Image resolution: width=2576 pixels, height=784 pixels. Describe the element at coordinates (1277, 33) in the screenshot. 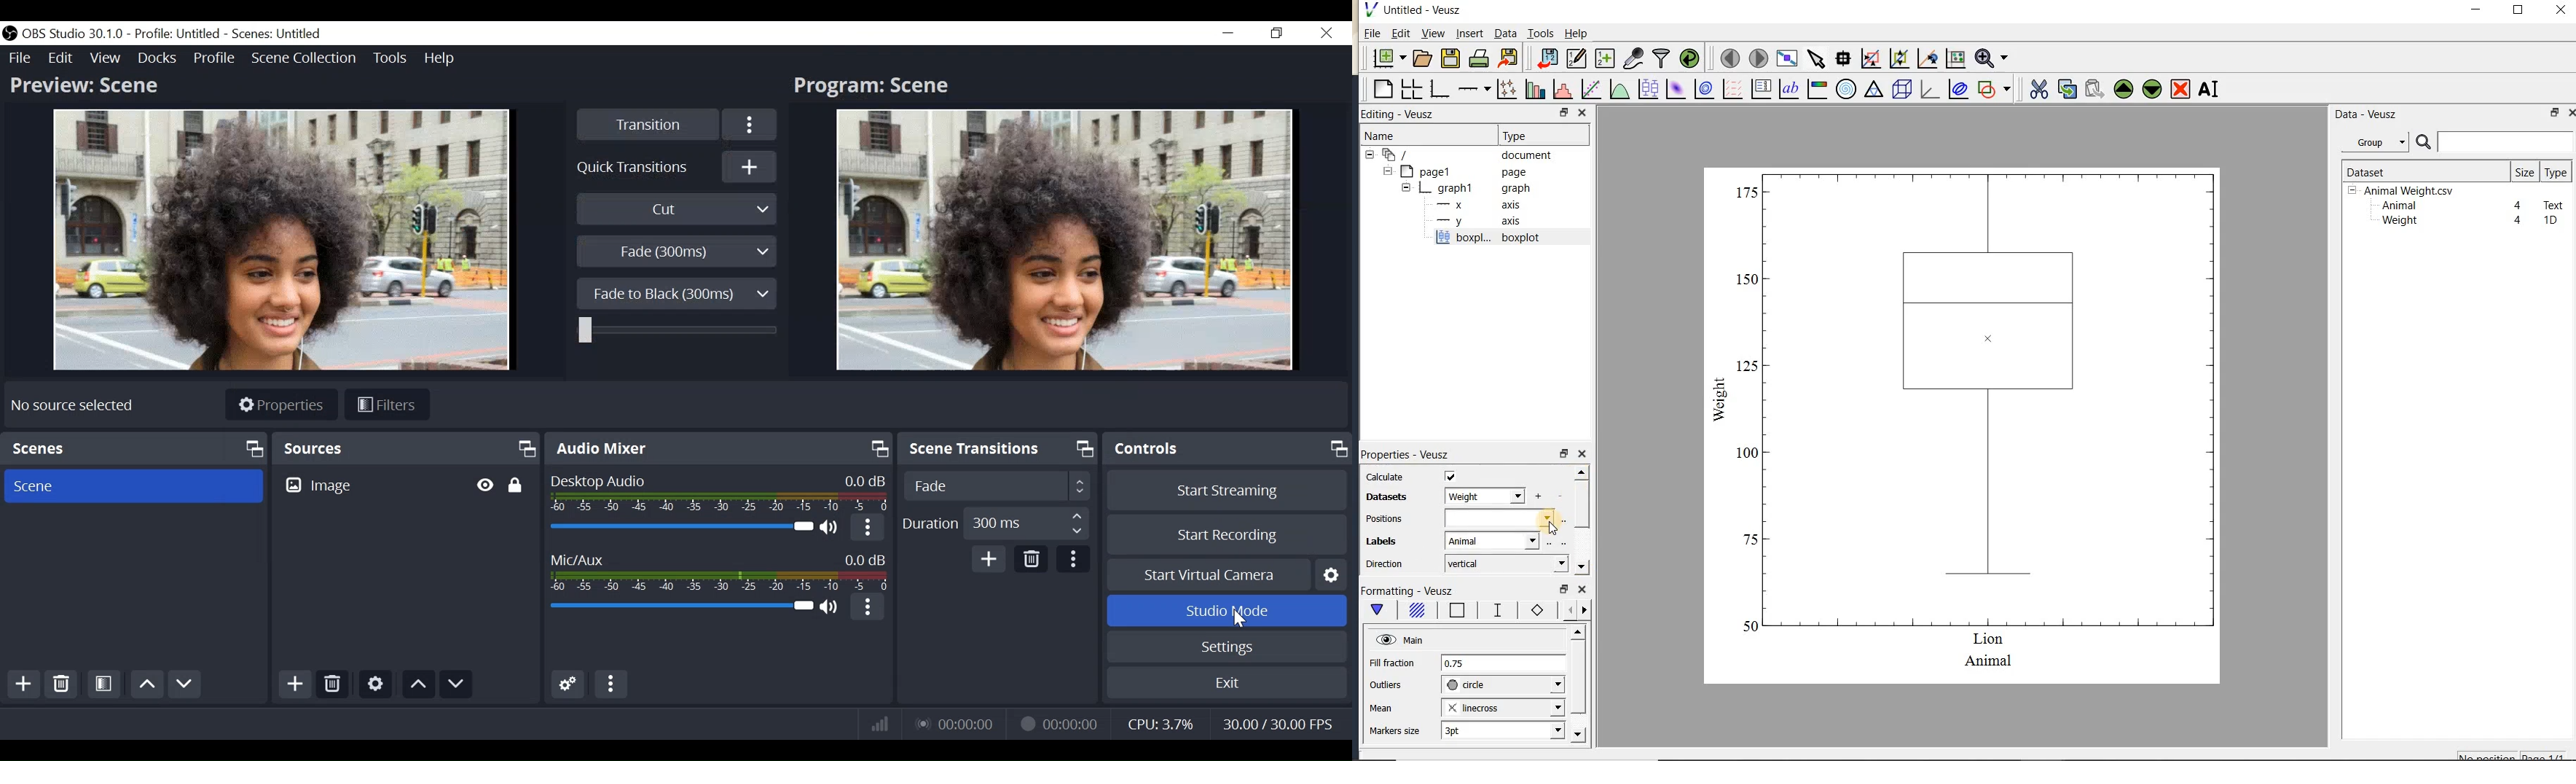

I see `Restore` at that location.